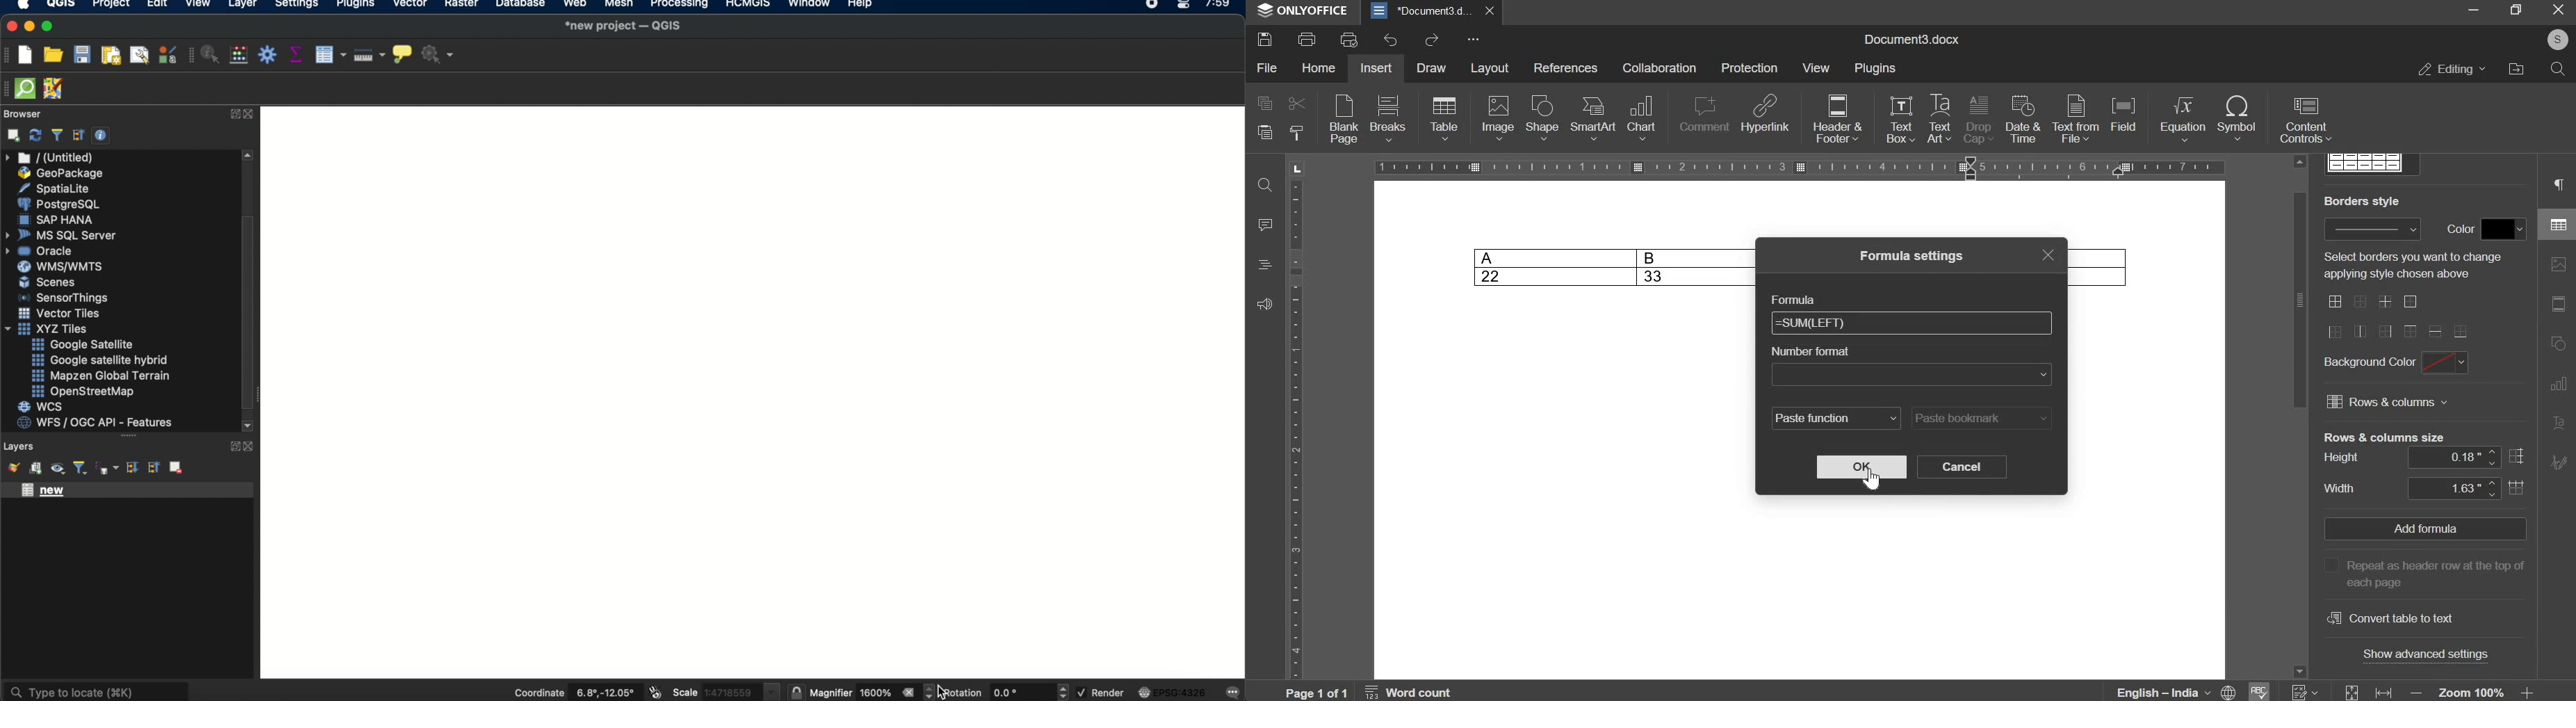 The width and height of the screenshot is (2576, 728). What do you see at coordinates (56, 135) in the screenshot?
I see `filter browser` at bounding box center [56, 135].